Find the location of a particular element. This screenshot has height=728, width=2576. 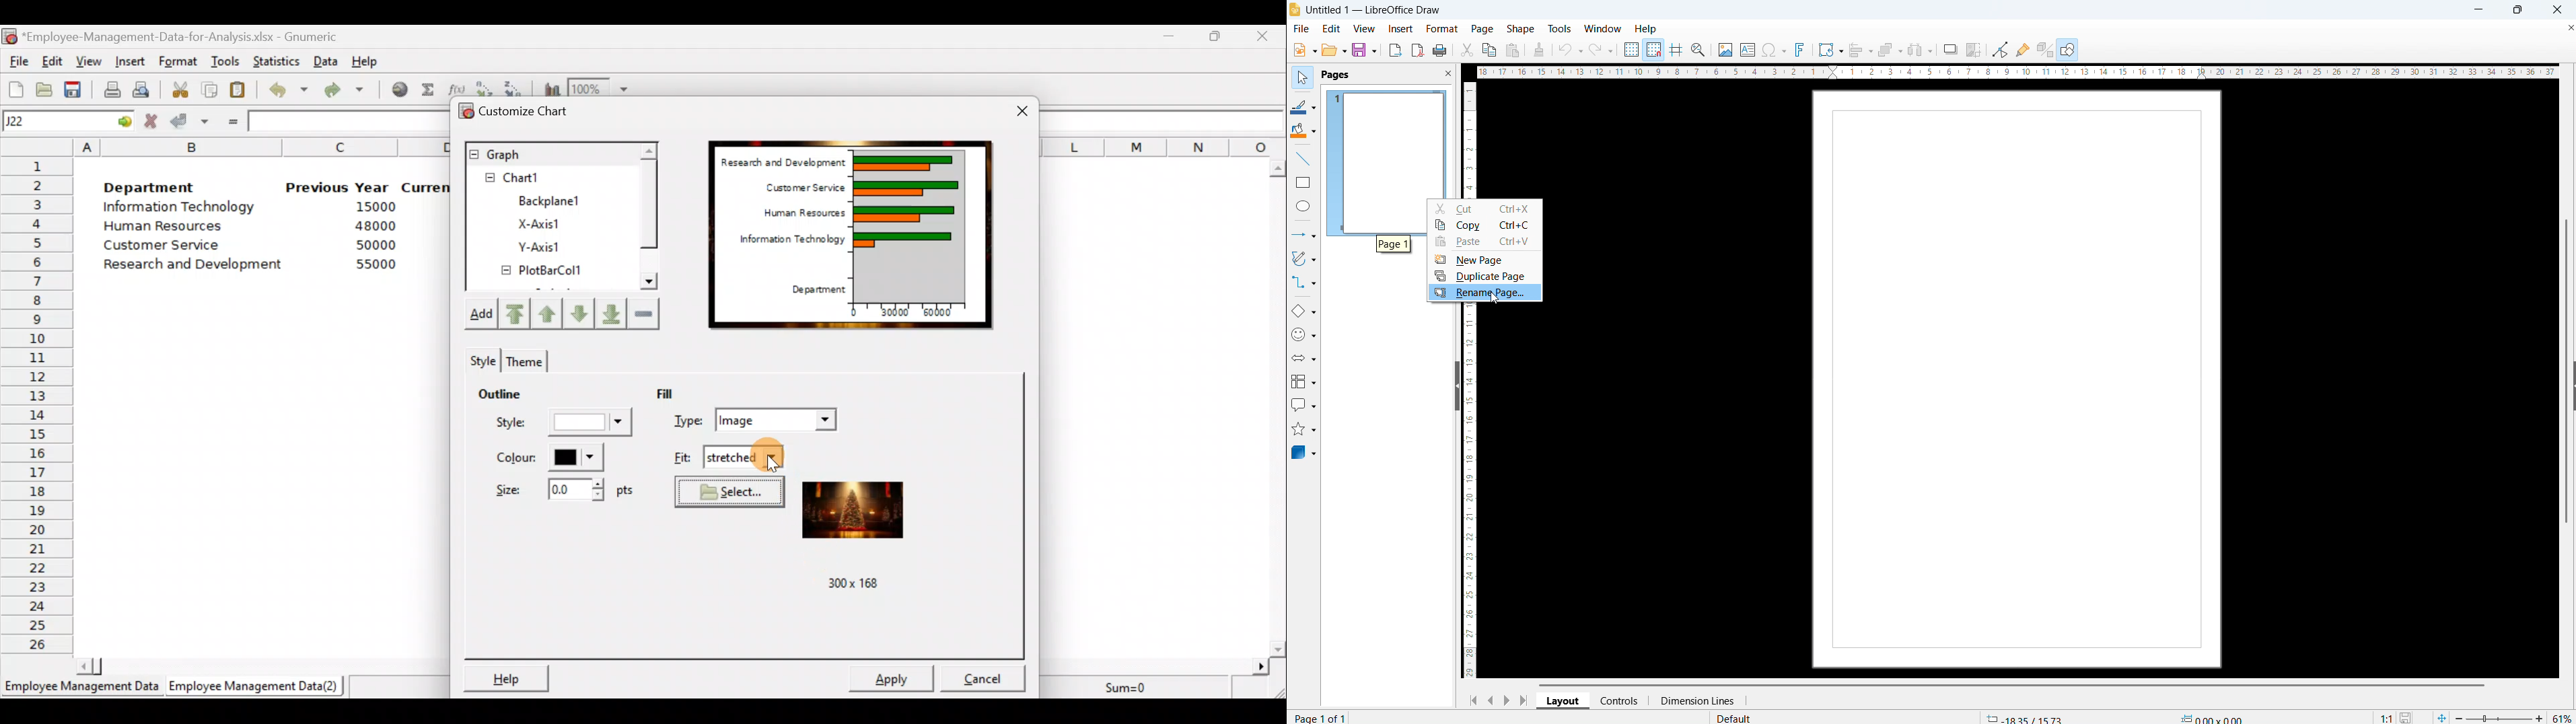

Close document  is located at coordinates (2568, 26).